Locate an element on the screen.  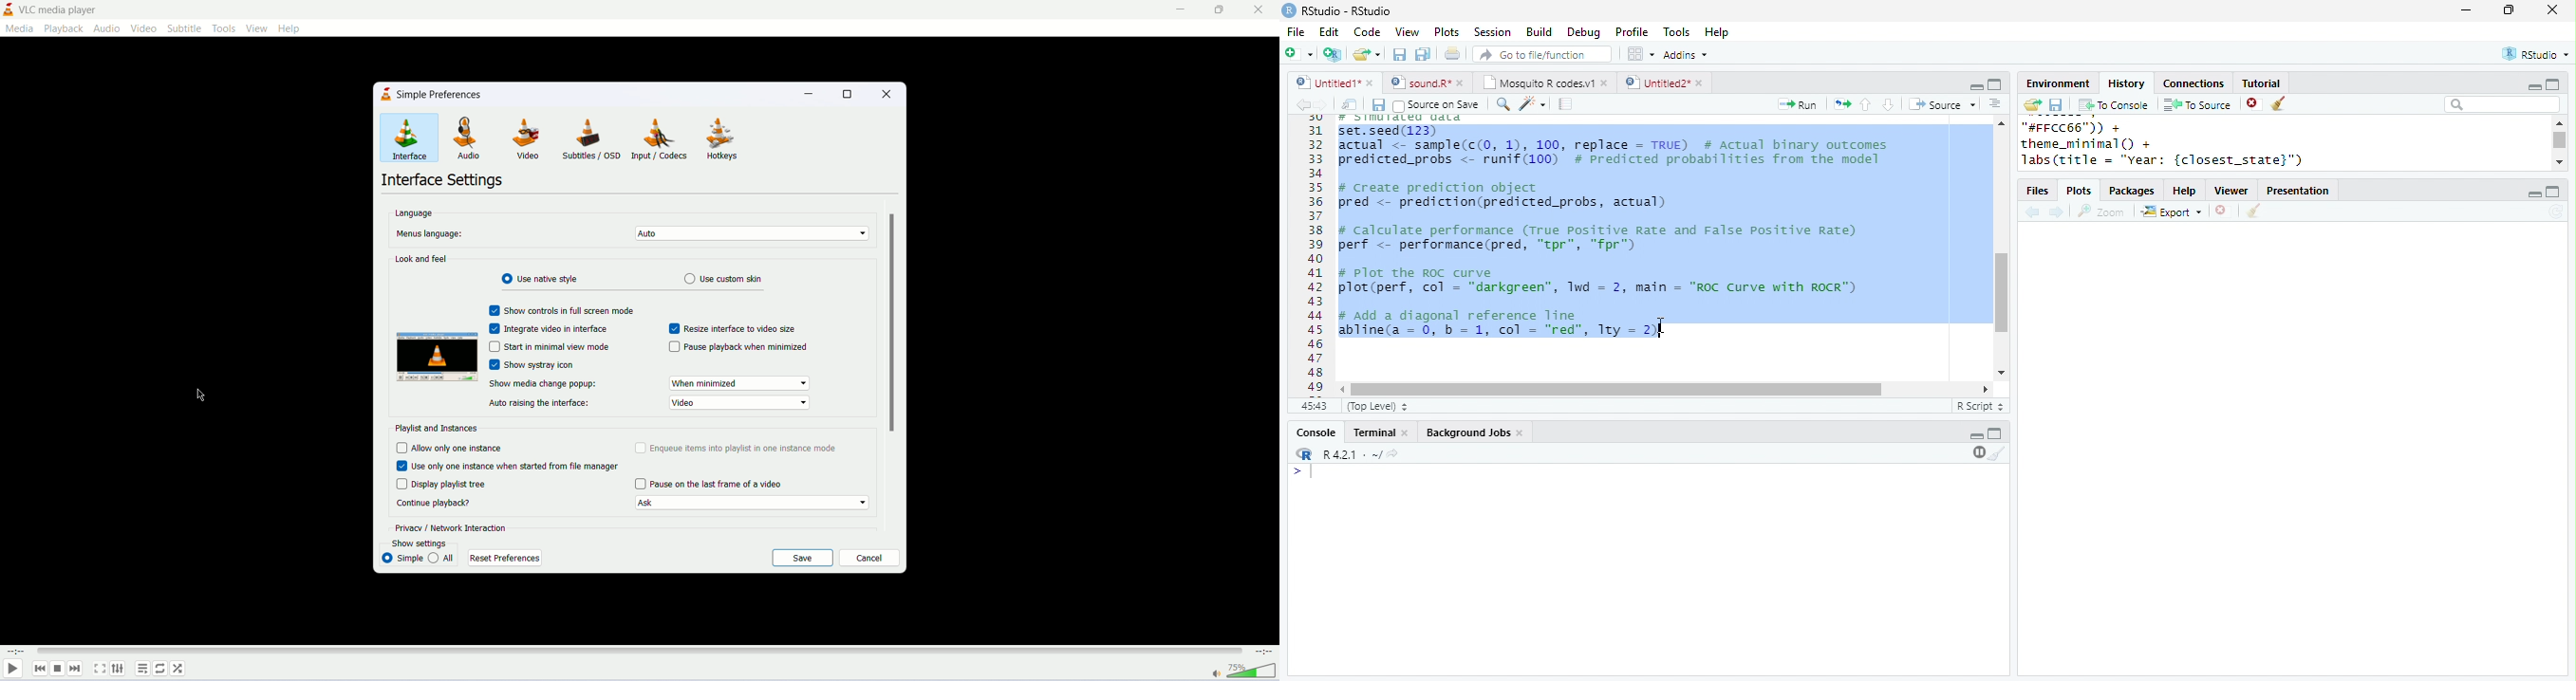
print is located at coordinates (1453, 53).